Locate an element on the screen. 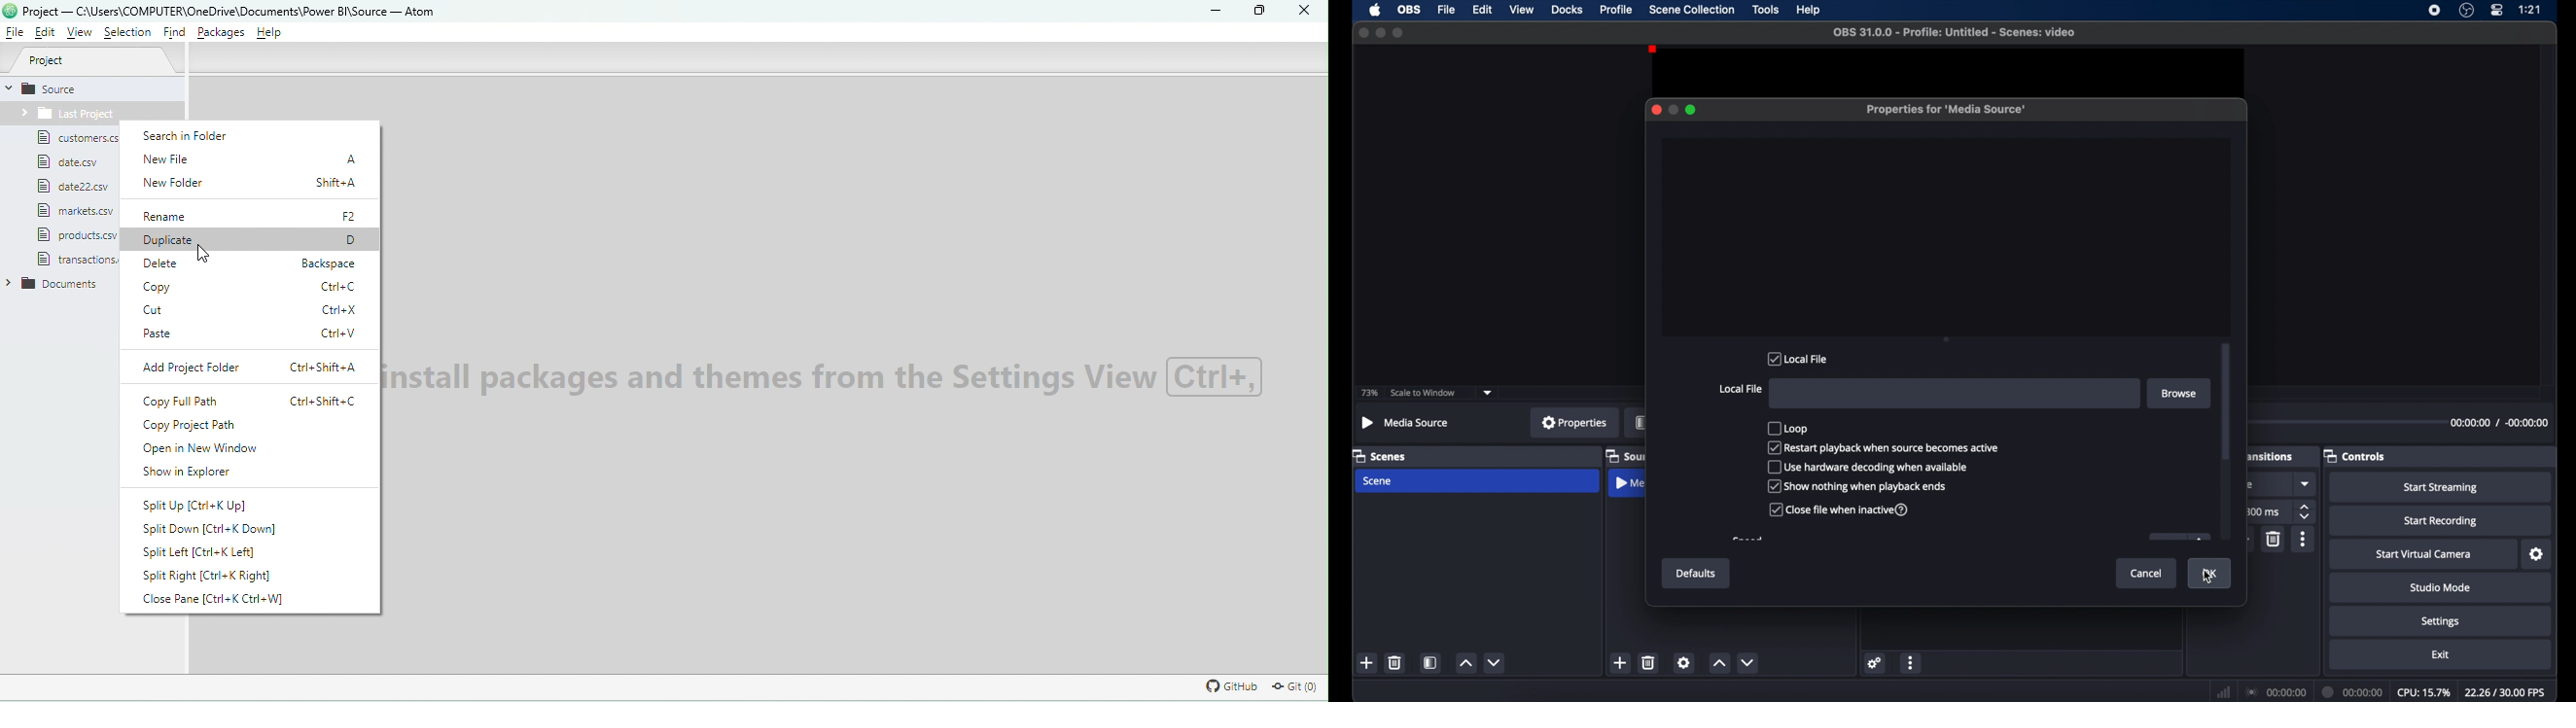 This screenshot has width=2576, height=728. ok is located at coordinates (2207, 574).